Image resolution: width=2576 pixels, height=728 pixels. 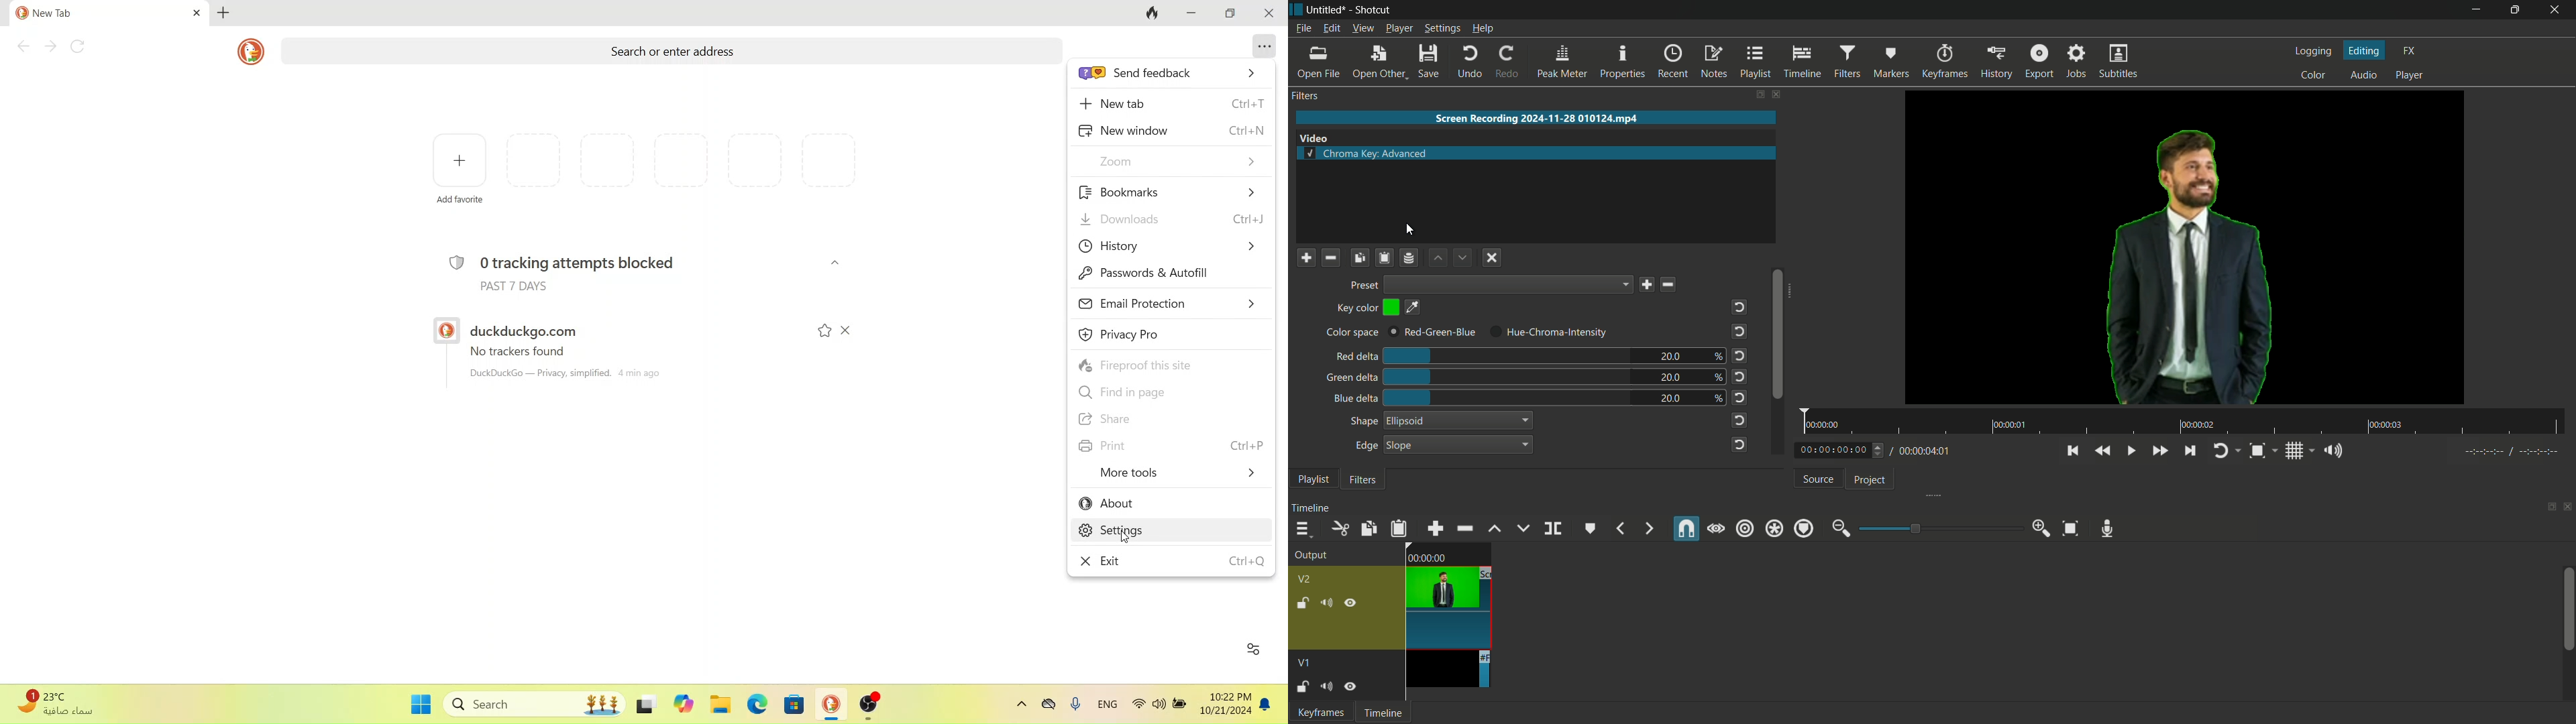 I want to click on %, so click(x=1719, y=356).